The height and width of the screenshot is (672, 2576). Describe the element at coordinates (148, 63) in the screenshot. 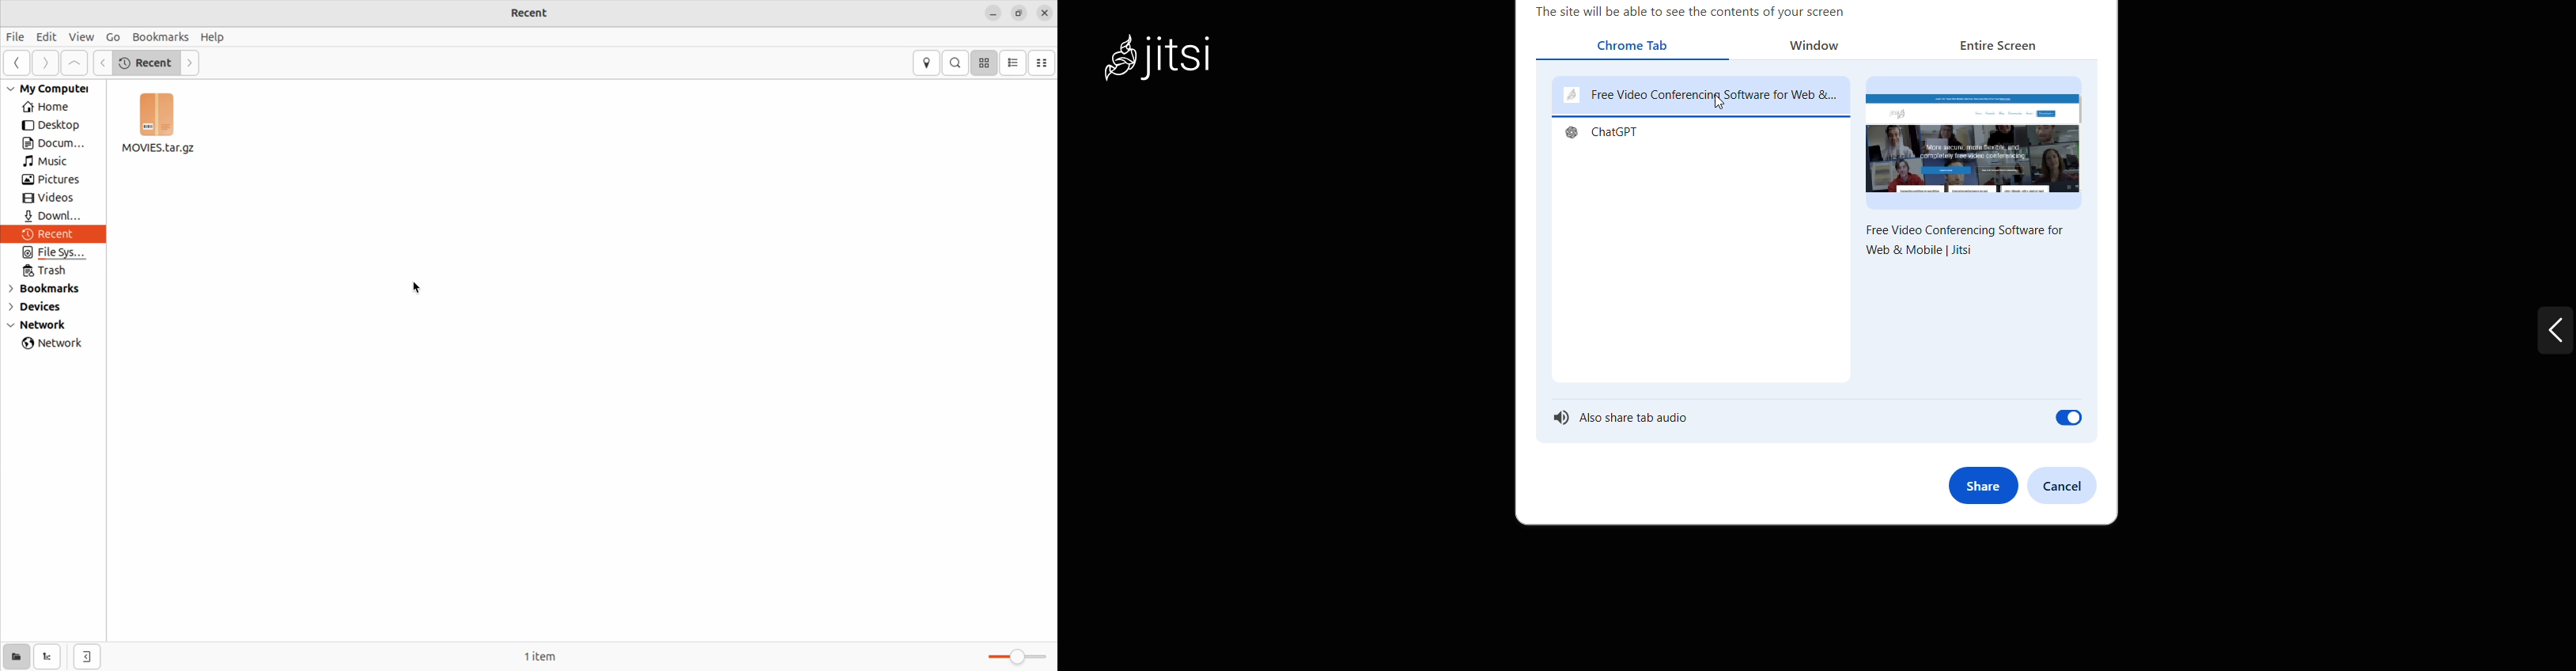

I see `recent` at that location.